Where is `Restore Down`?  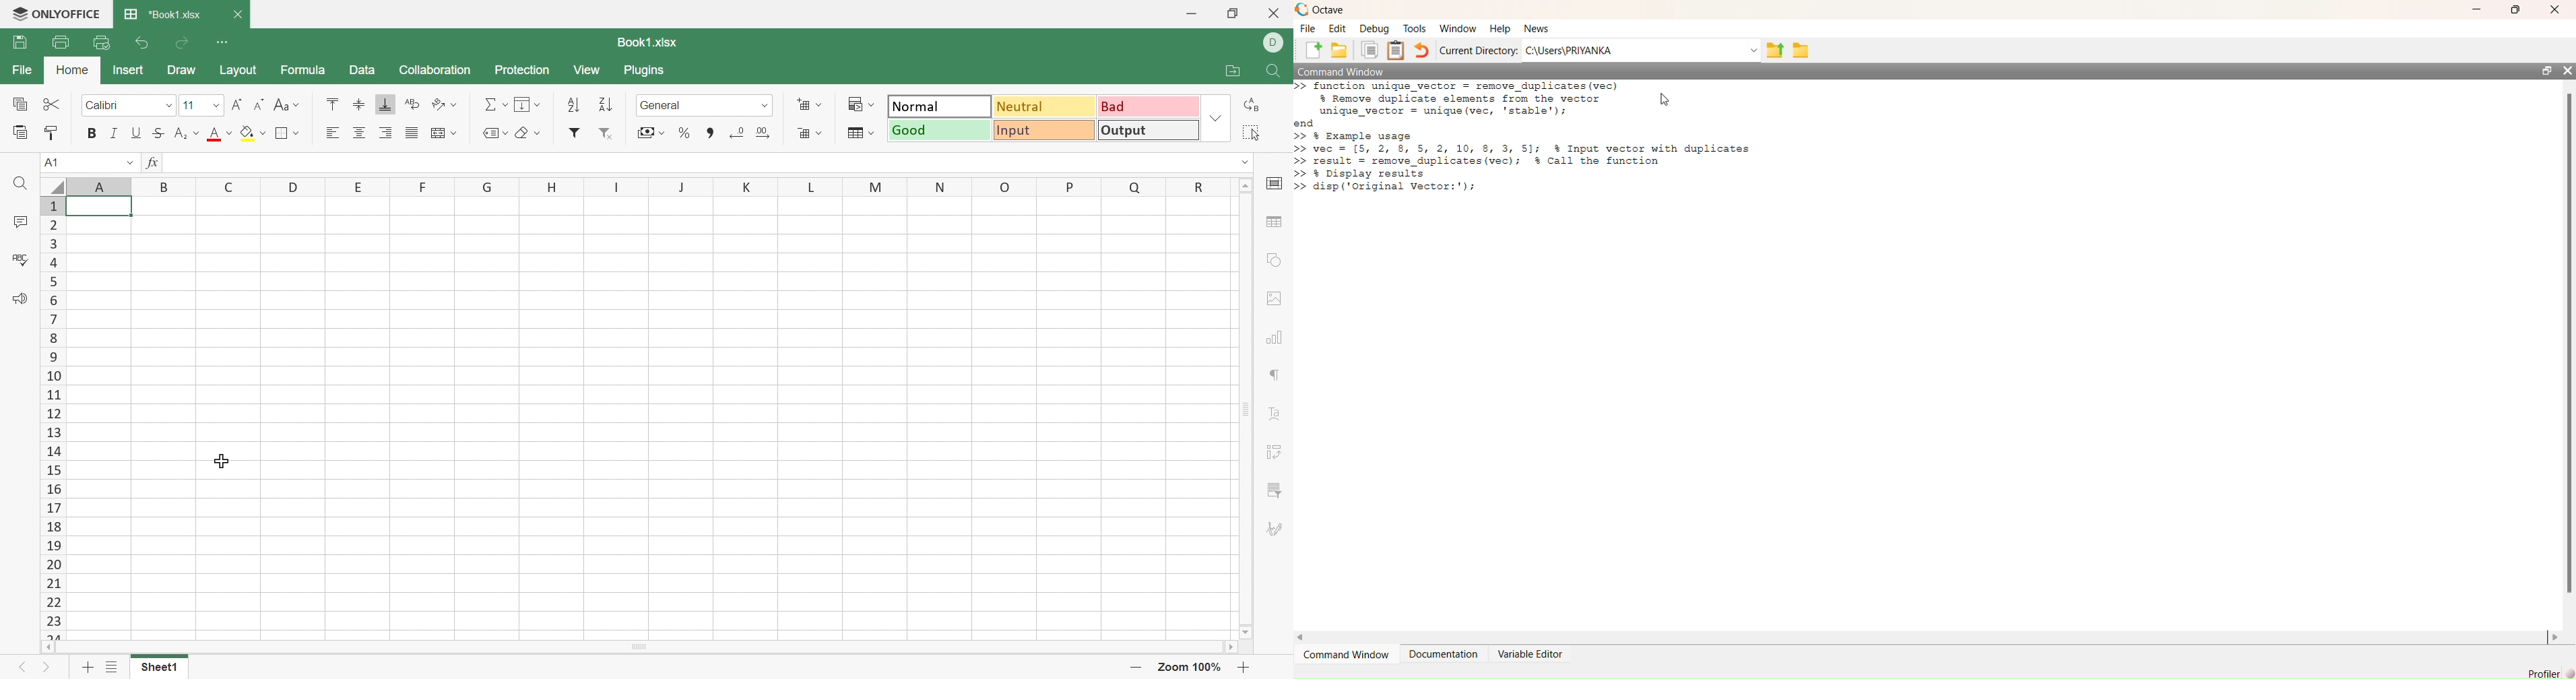
Restore Down is located at coordinates (1235, 11).